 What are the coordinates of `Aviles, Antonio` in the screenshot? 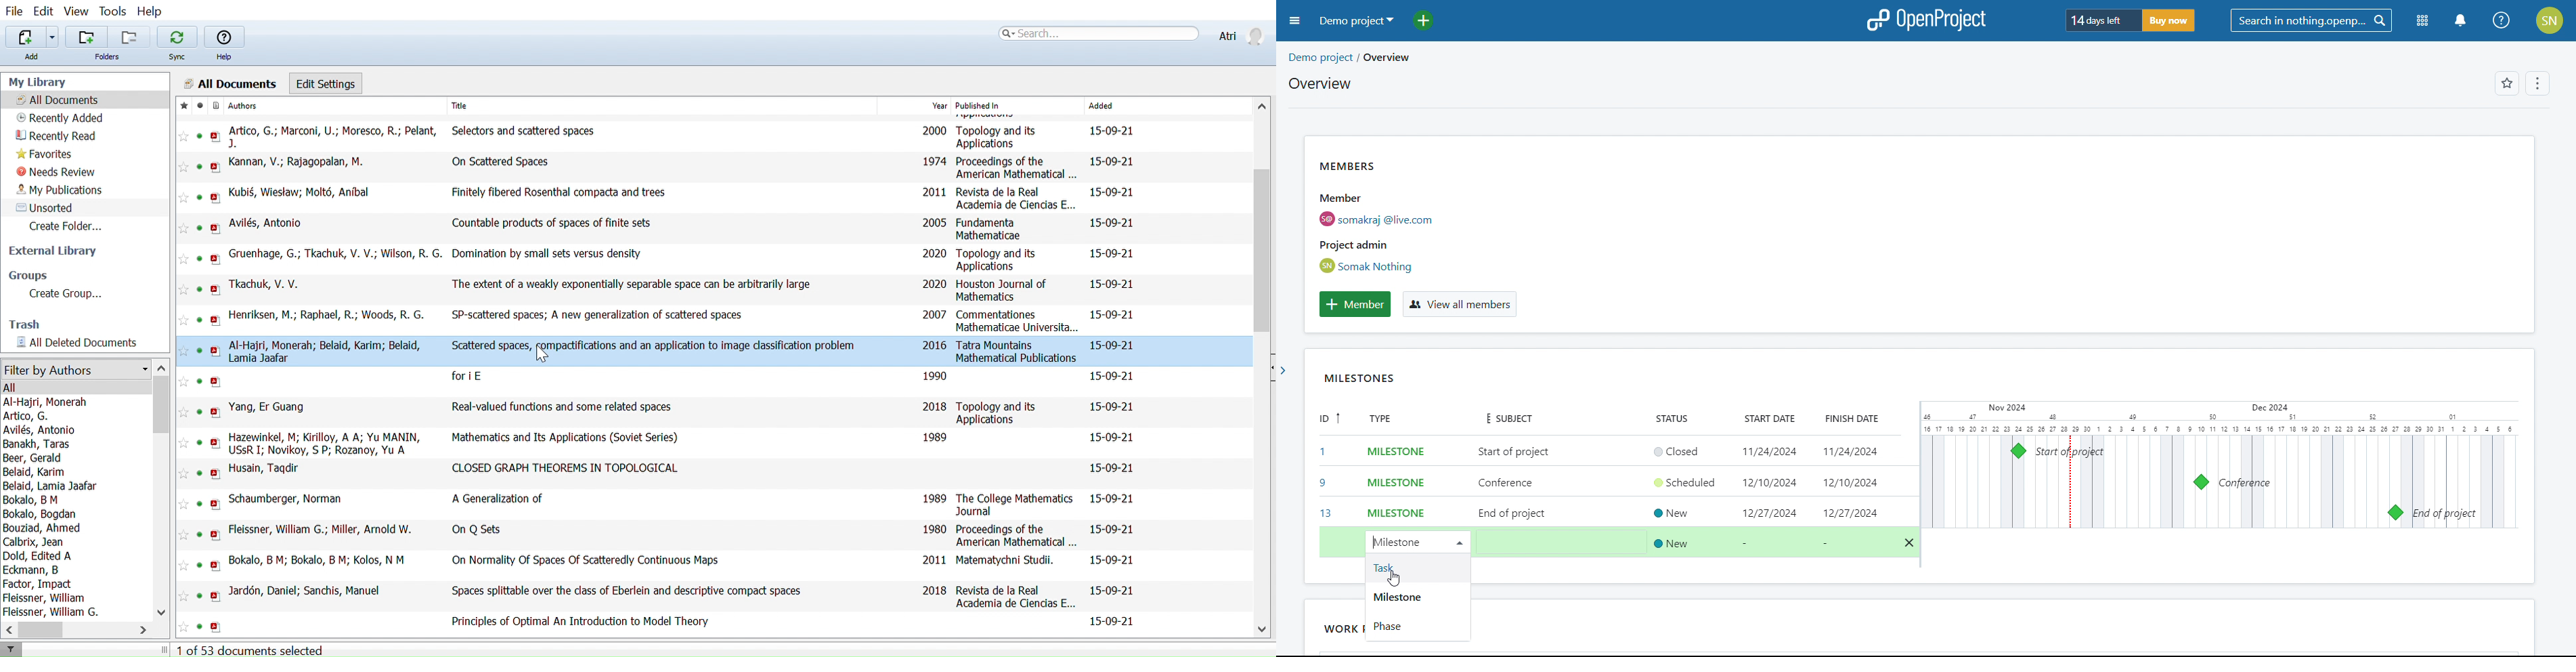 It's located at (43, 430).